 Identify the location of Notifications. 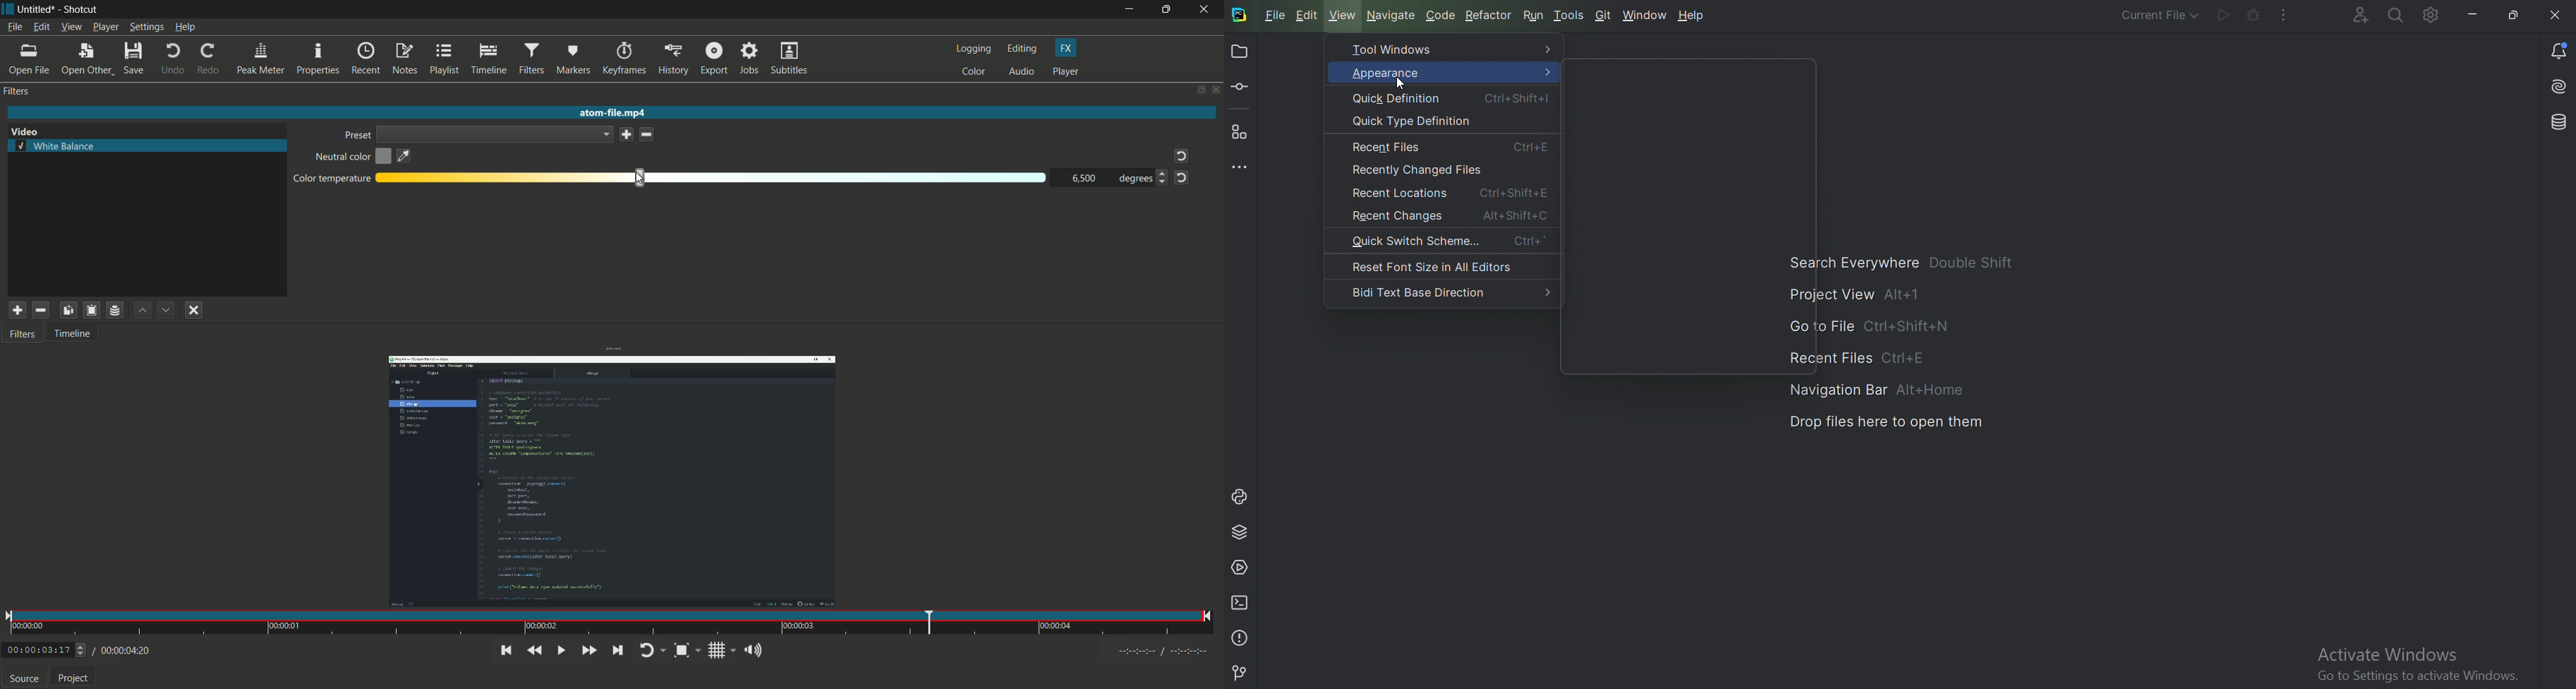
(2558, 49).